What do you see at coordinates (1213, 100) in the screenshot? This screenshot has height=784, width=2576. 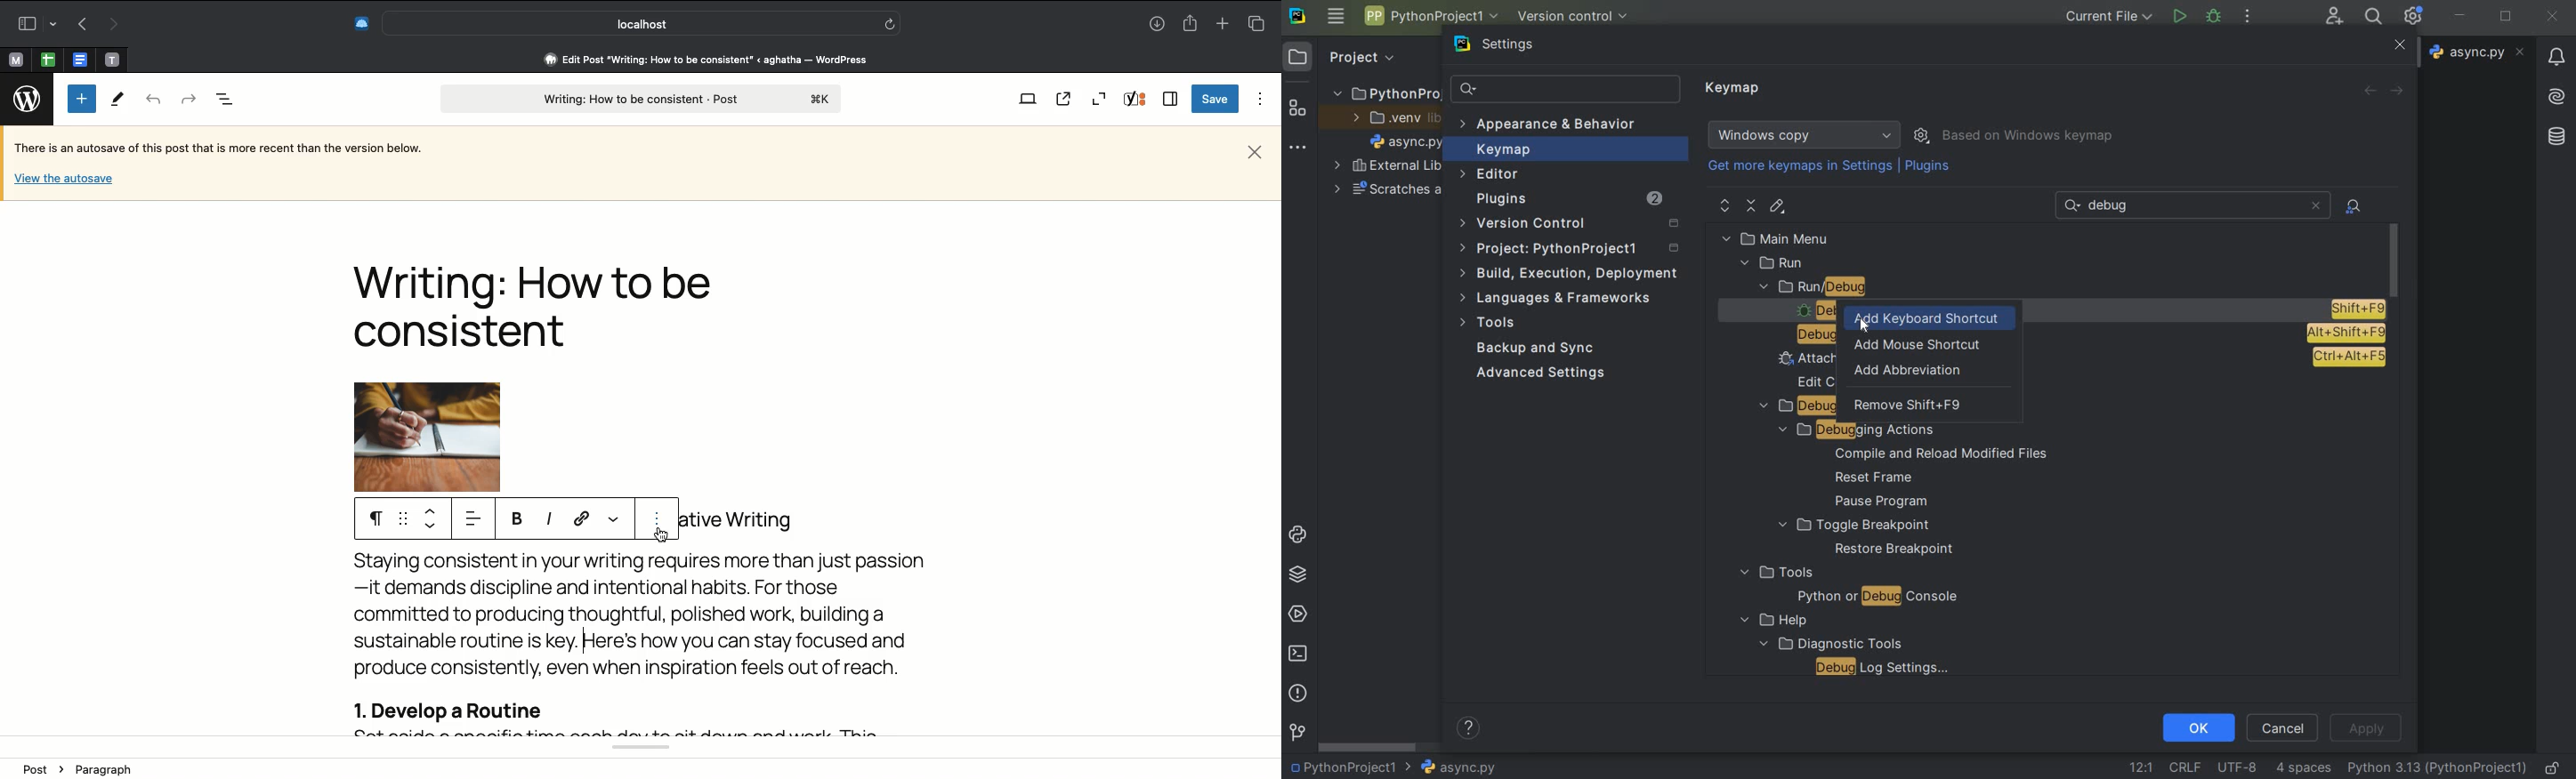 I see `Save` at bounding box center [1213, 100].